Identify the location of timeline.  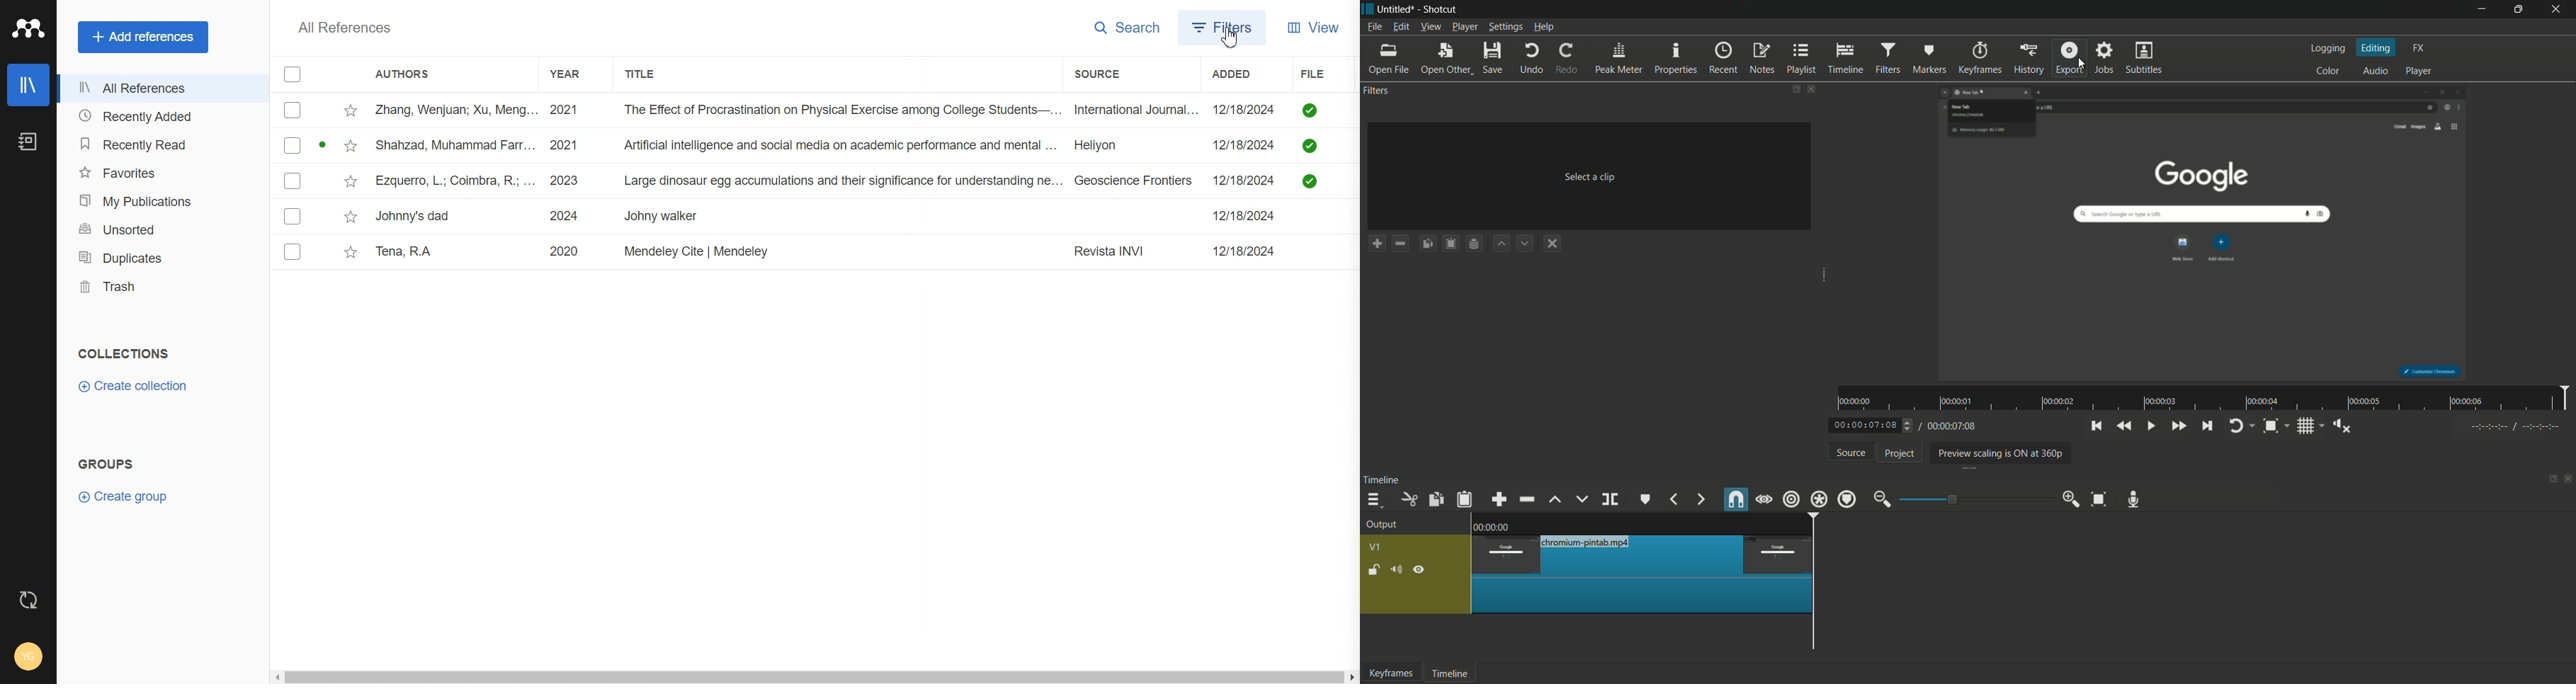
(1381, 480).